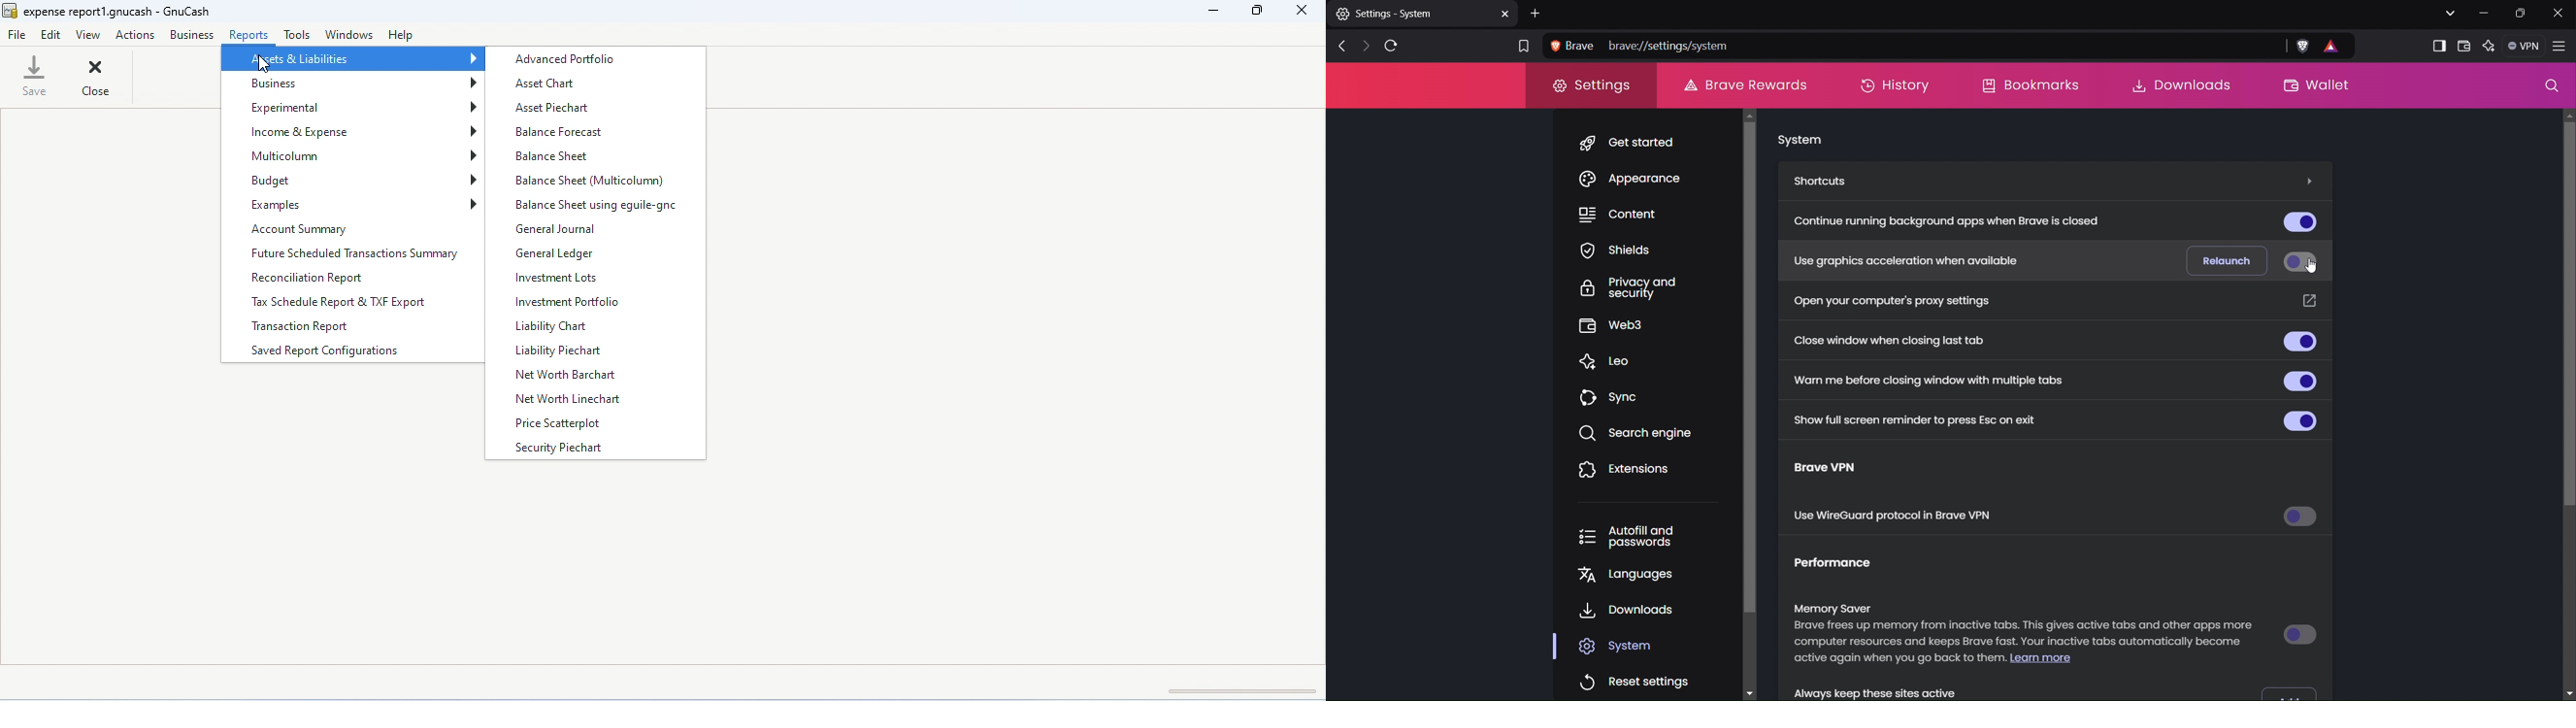 The image size is (2576, 728). I want to click on balance forecast, so click(561, 133).